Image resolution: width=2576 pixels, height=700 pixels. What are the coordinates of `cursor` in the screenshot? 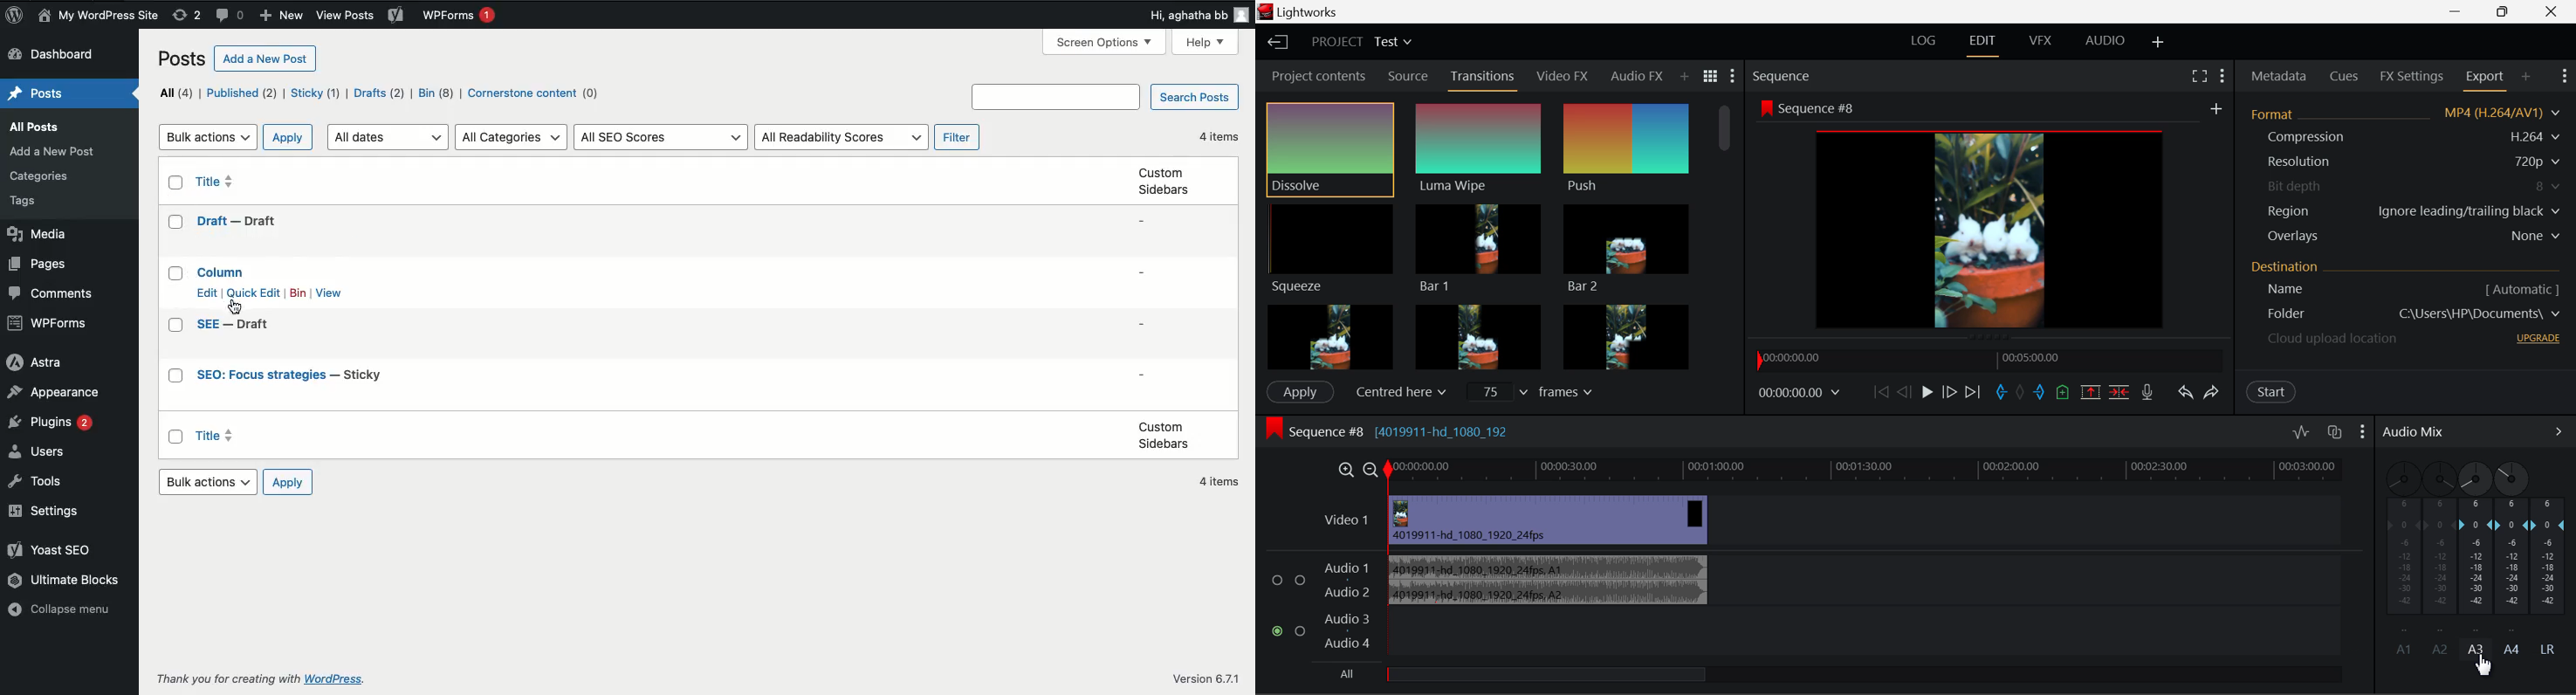 It's located at (2487, 664).